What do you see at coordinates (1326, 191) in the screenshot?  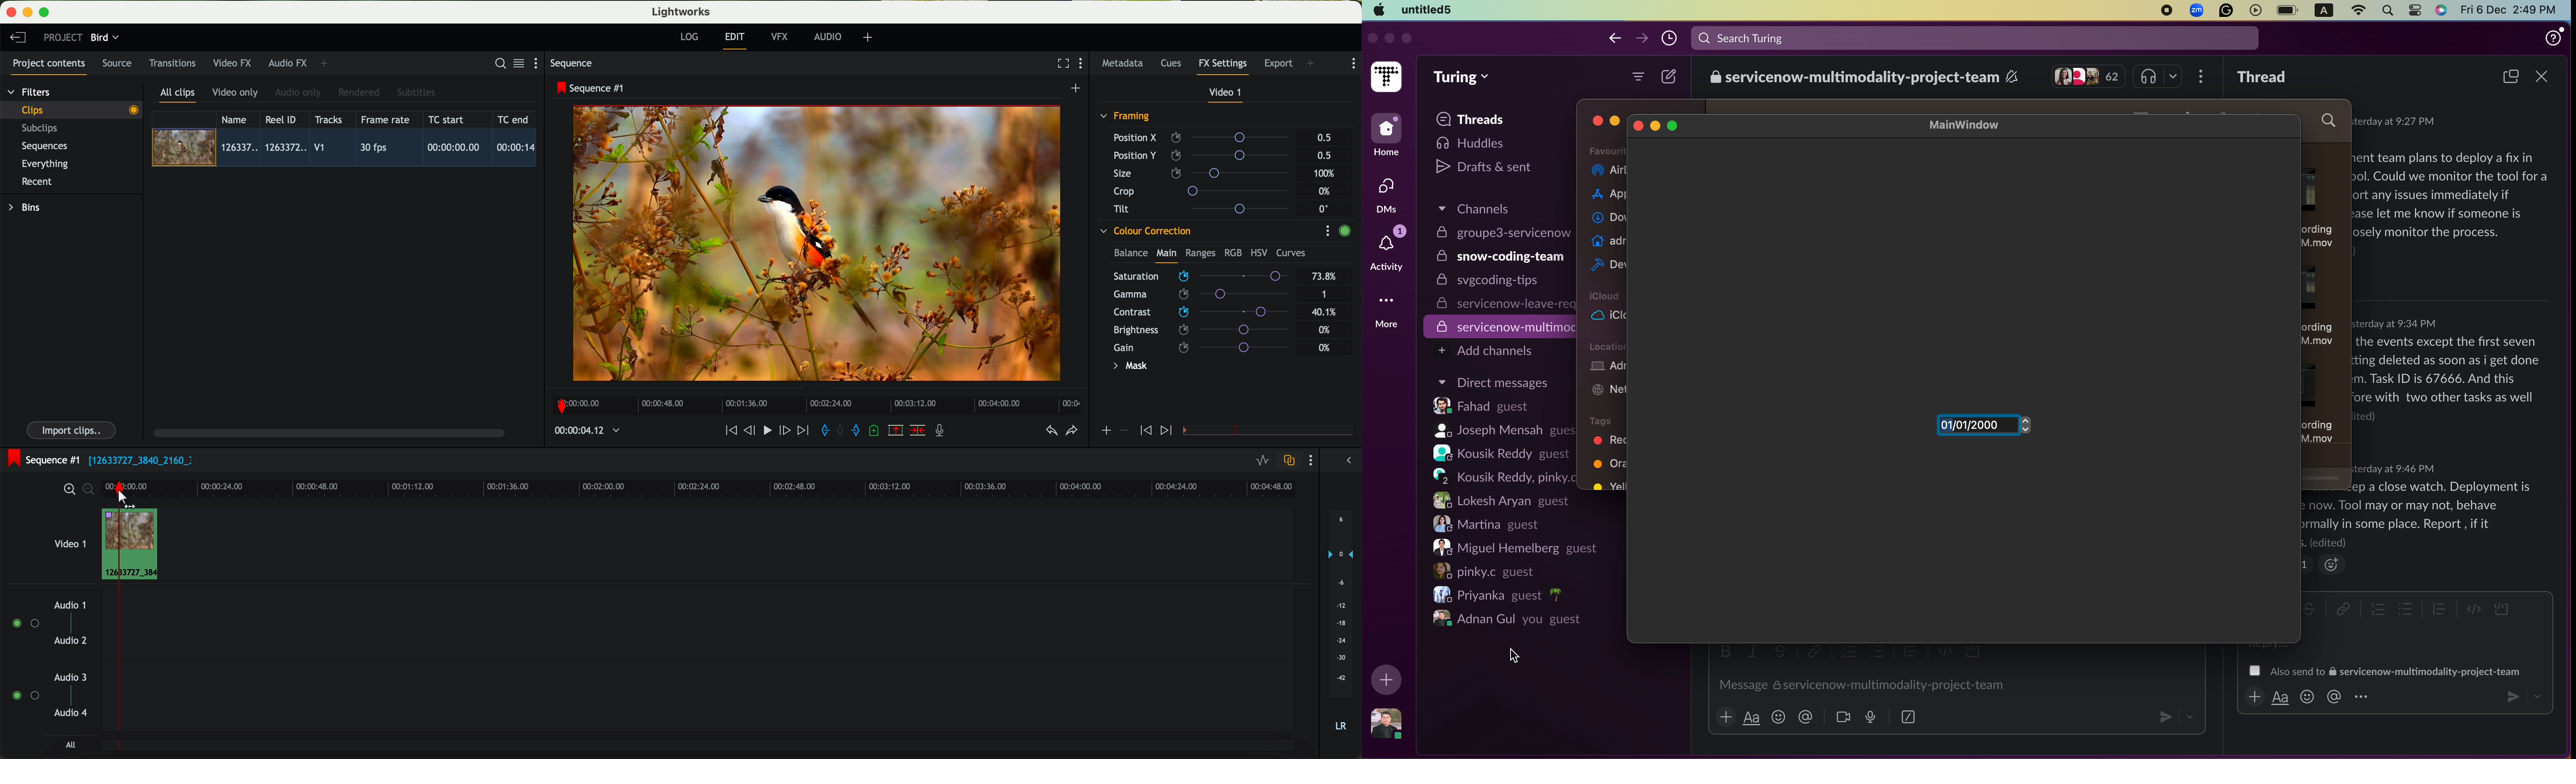 I see `0%` at bounding box center [1326, 191].